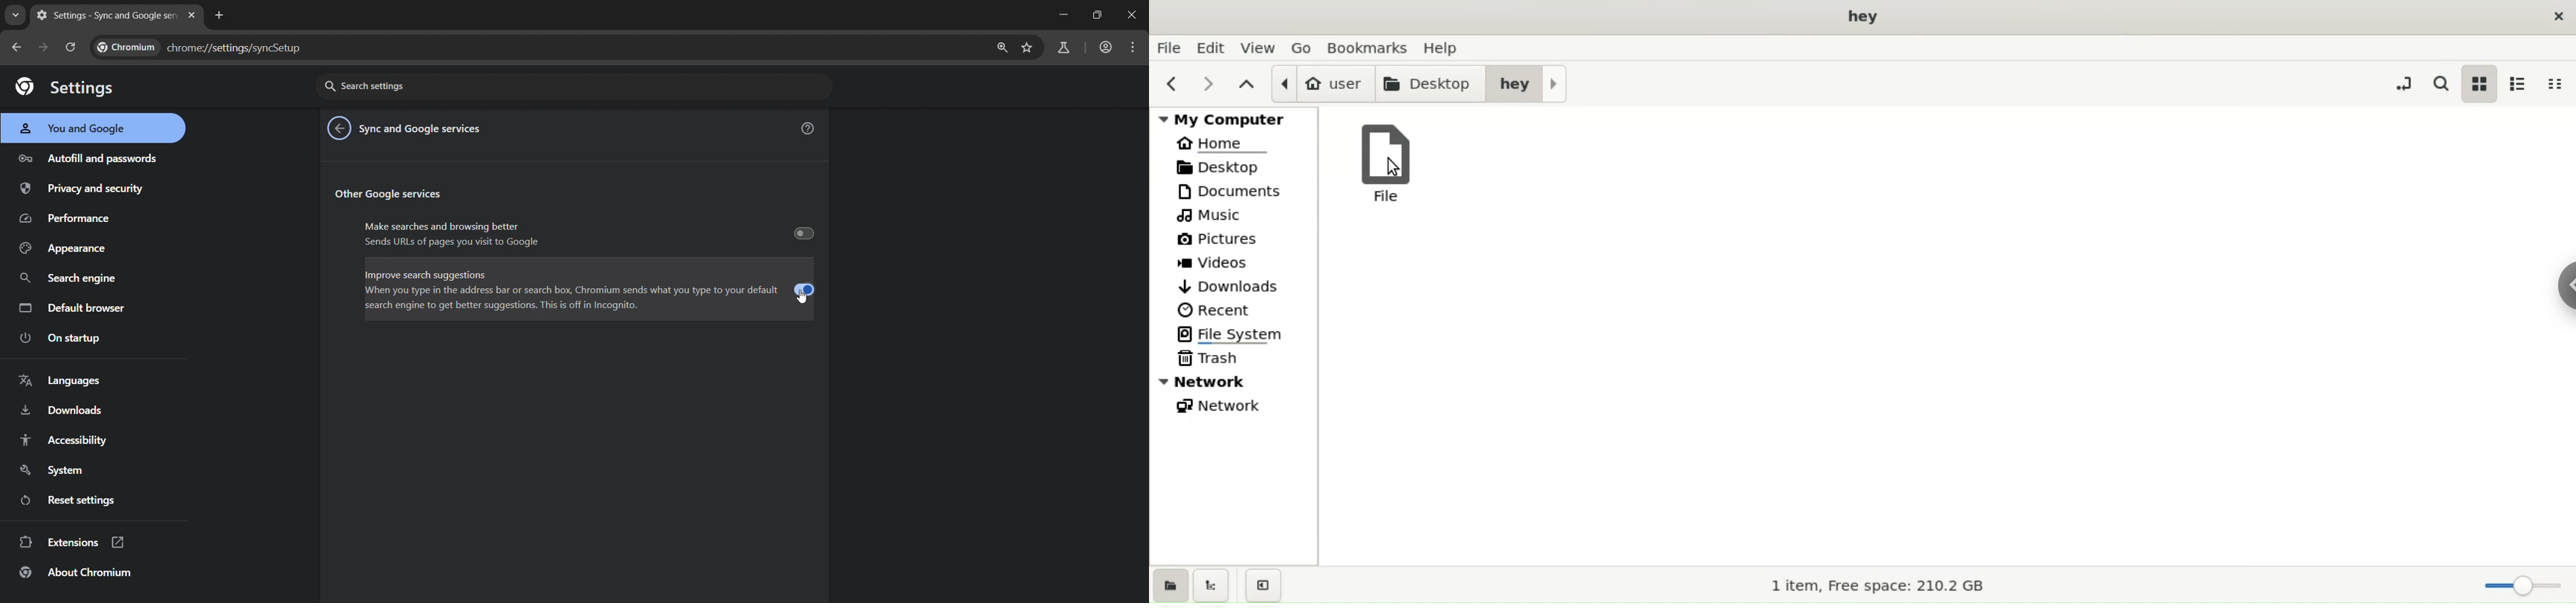 The width and height of the screenshot is (2576, 616). What do you see at coordinates (66, 88) in the screenshot?
I see `settings` at bounding box center [66, 88].